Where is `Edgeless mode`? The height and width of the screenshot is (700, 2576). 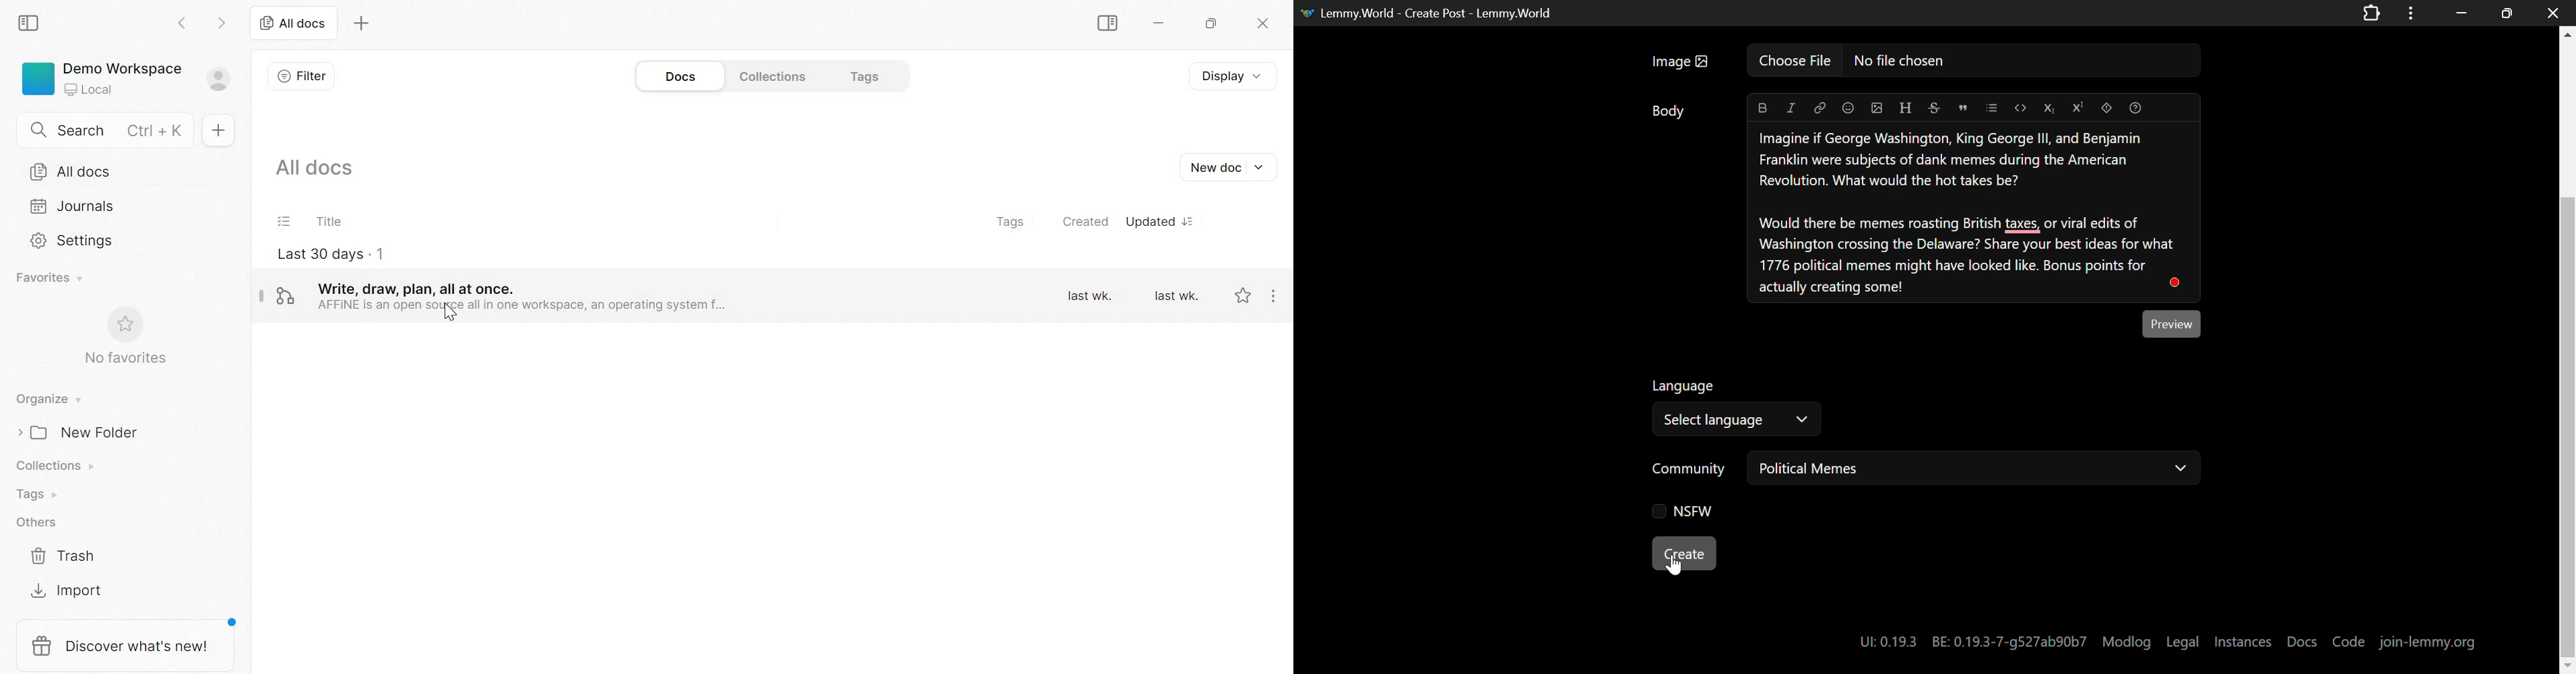
Edgeless mode is located at coordinates (286, 296).